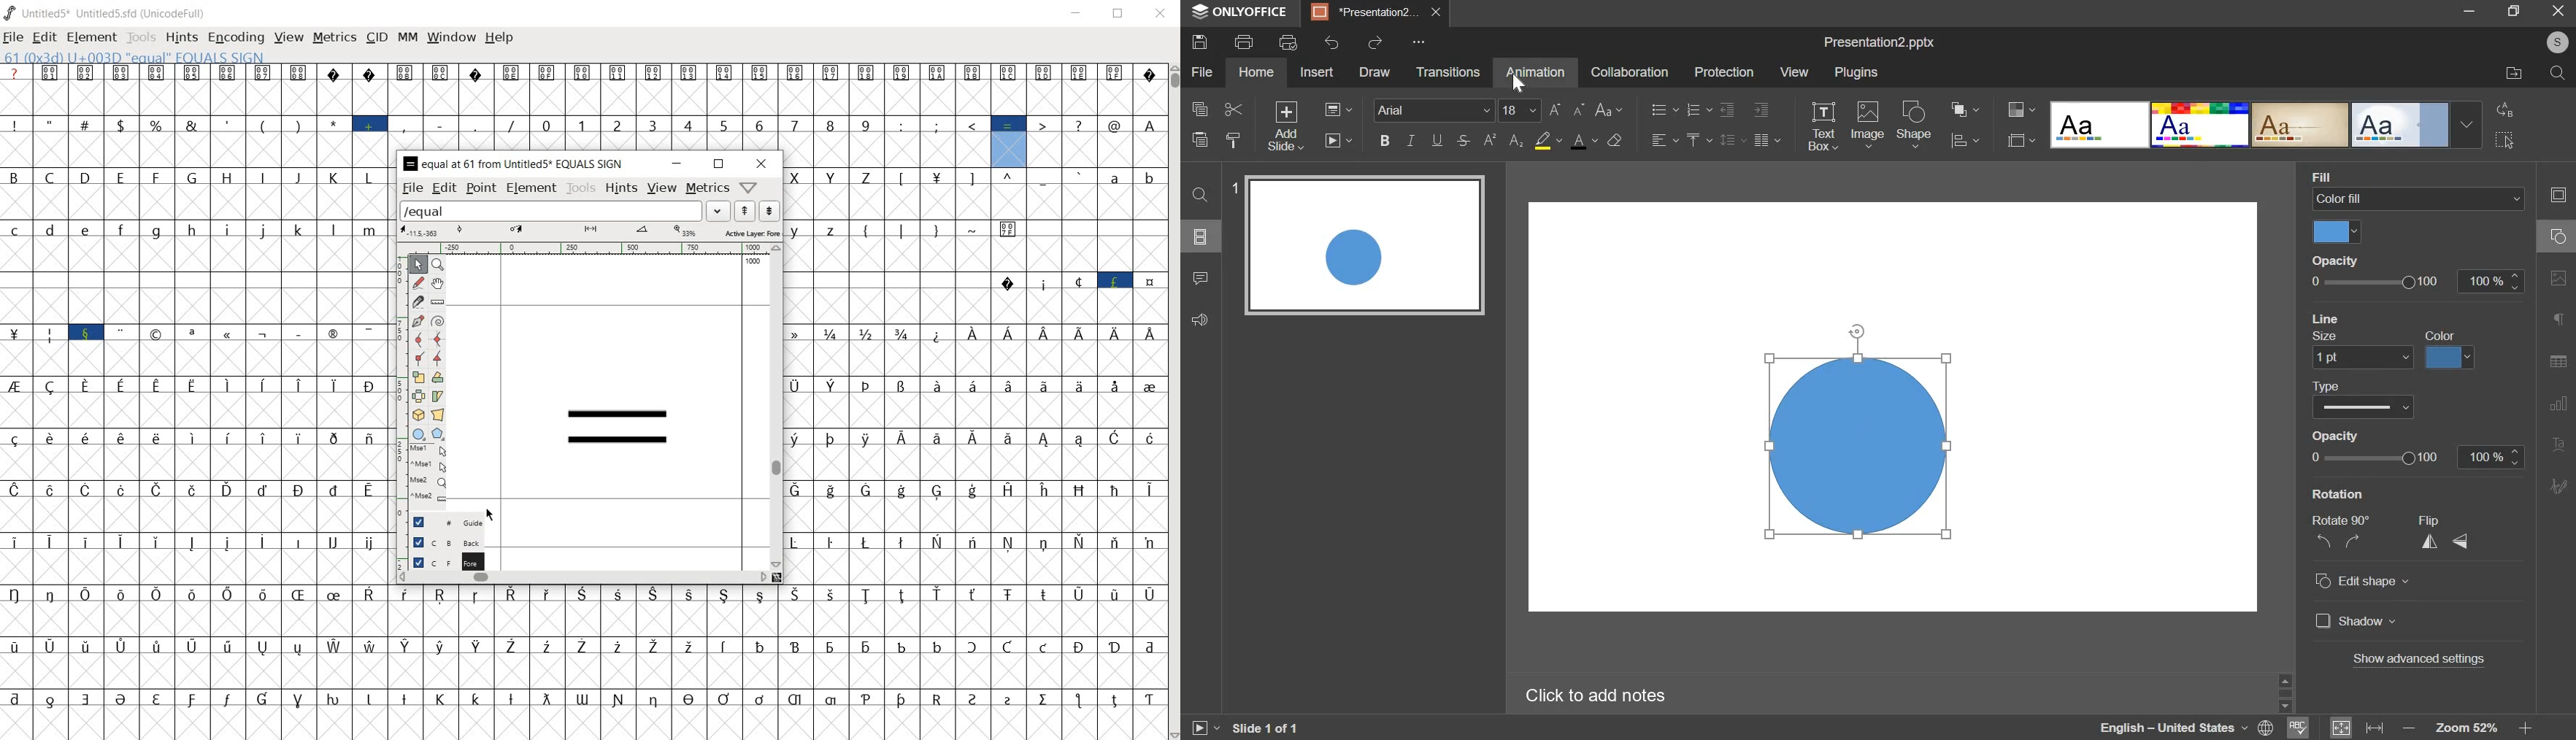 The image size is (2576, 756). Describe the element at coordinates (2465, 728) in the screenshot. I see `zoom` at that location.